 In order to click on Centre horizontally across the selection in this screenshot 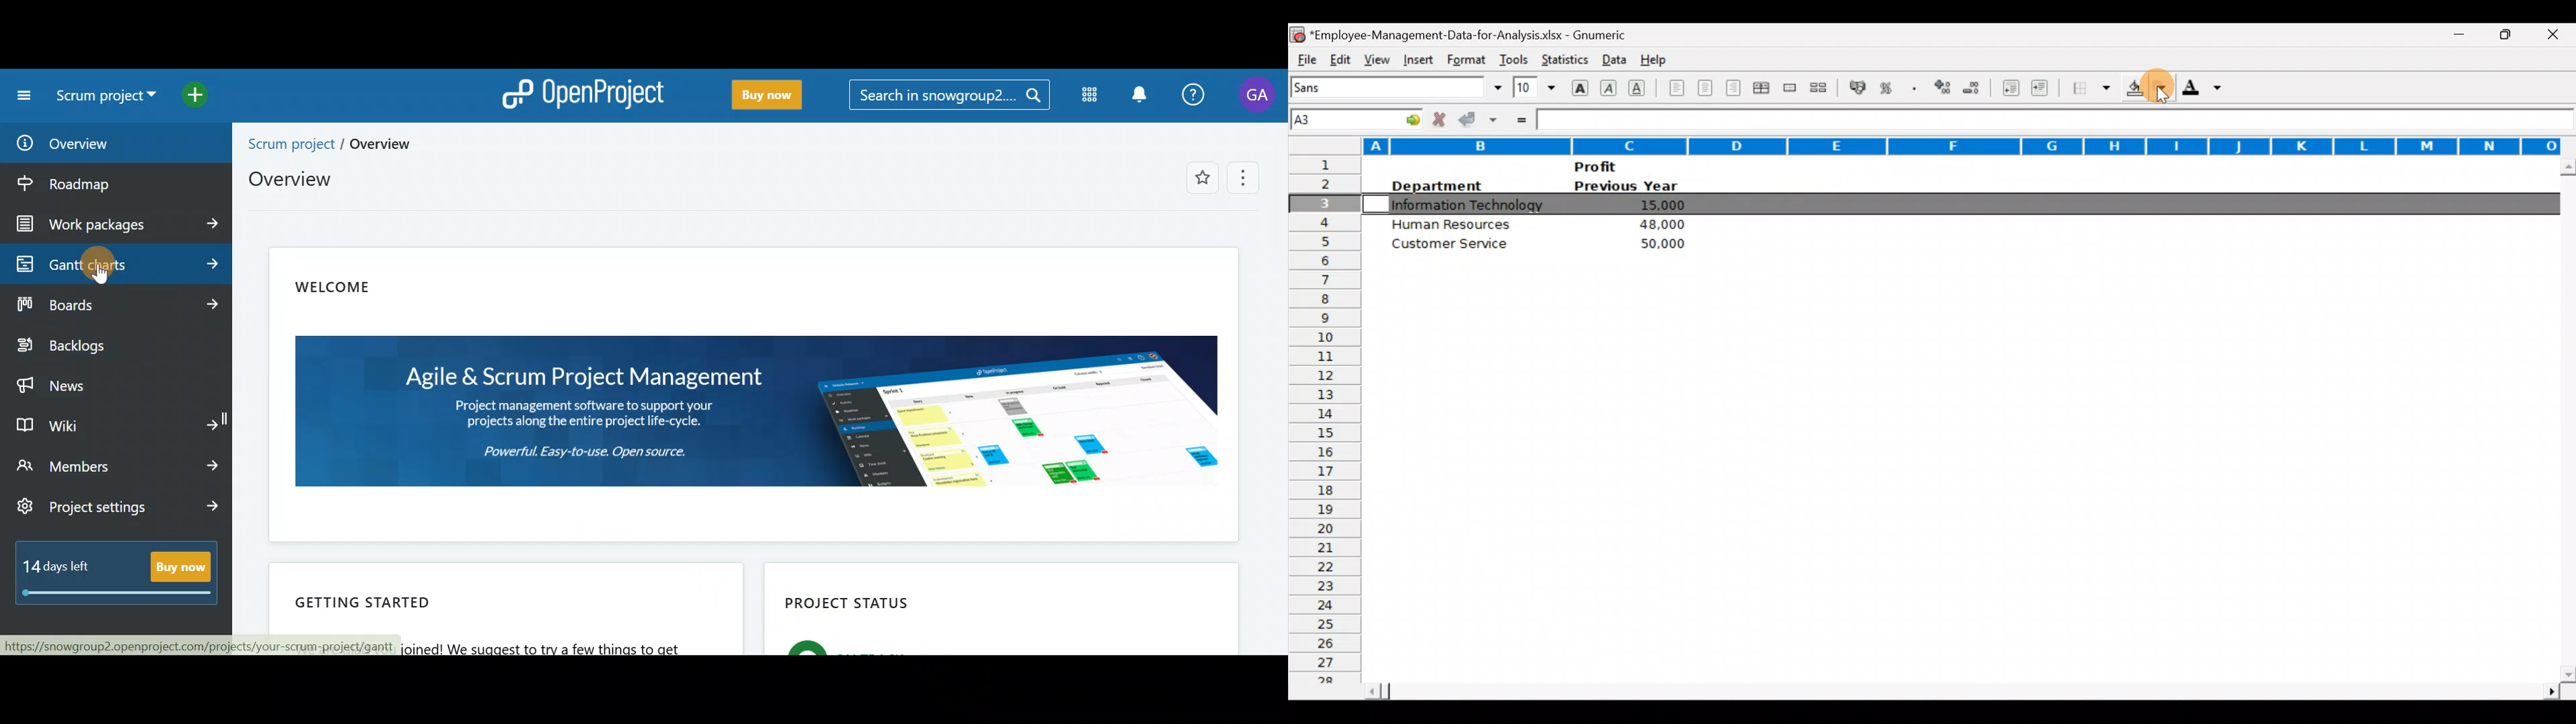, I will do `click(1764, 90)`.